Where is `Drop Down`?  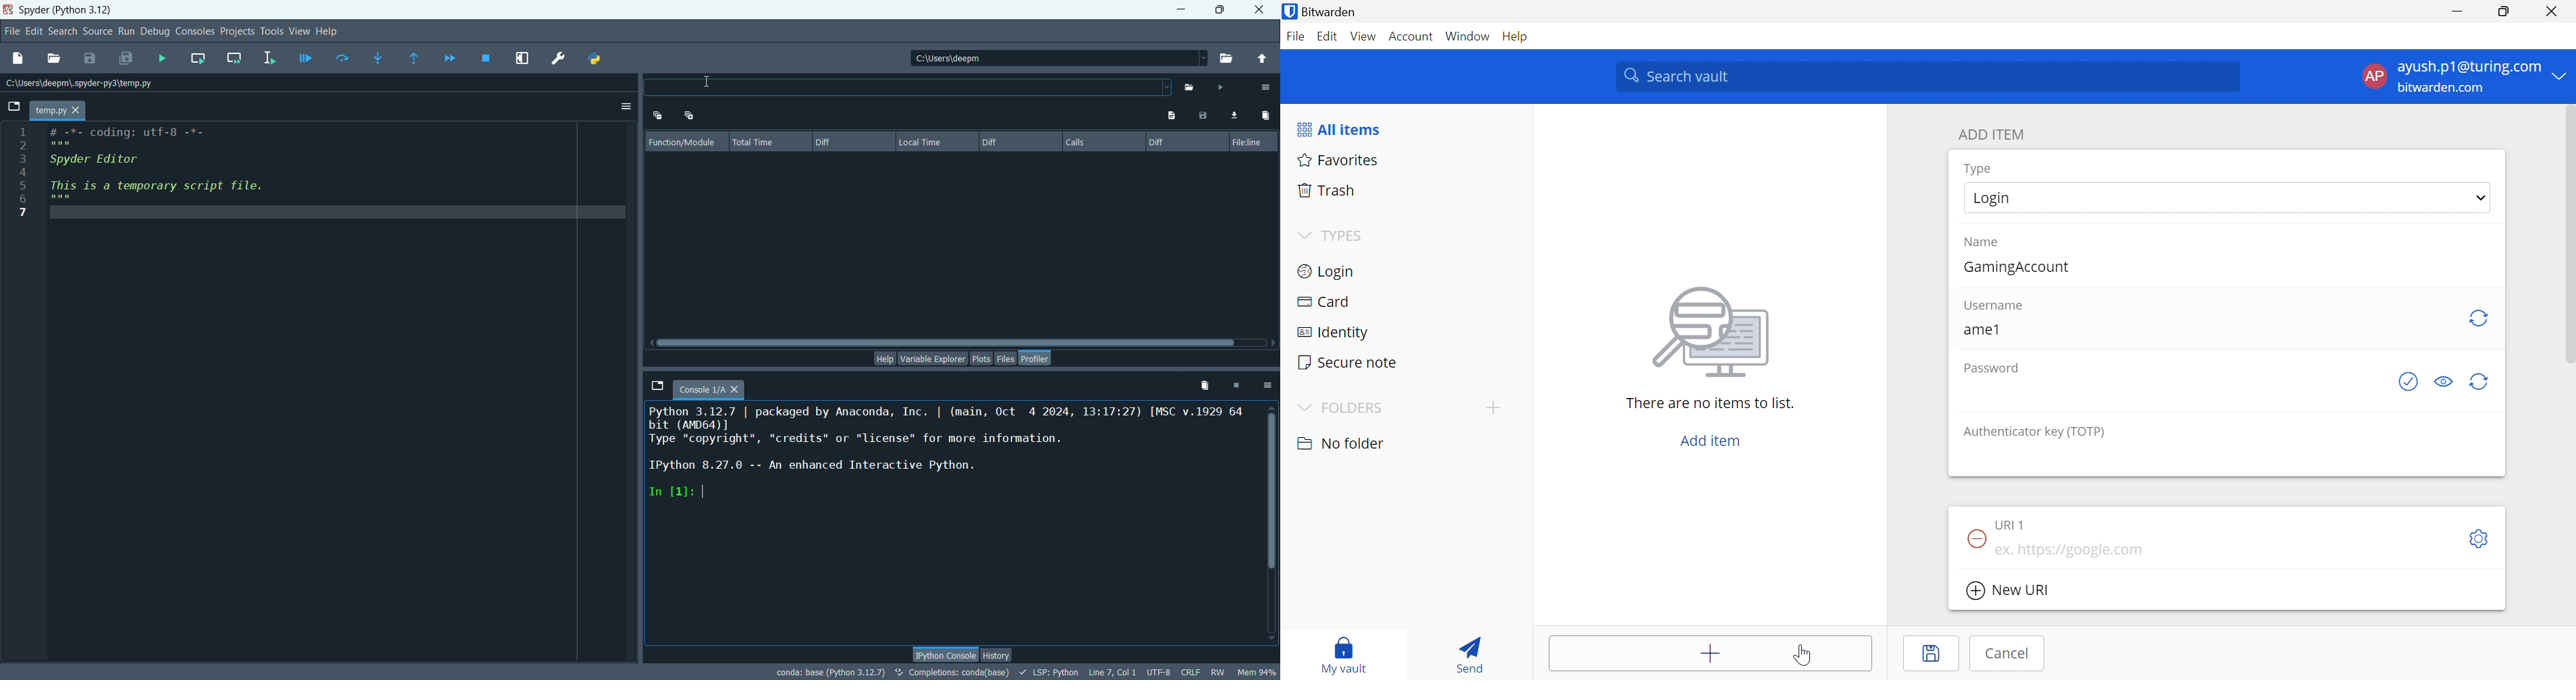
Drop Down is located at coordinates (1301, 407).